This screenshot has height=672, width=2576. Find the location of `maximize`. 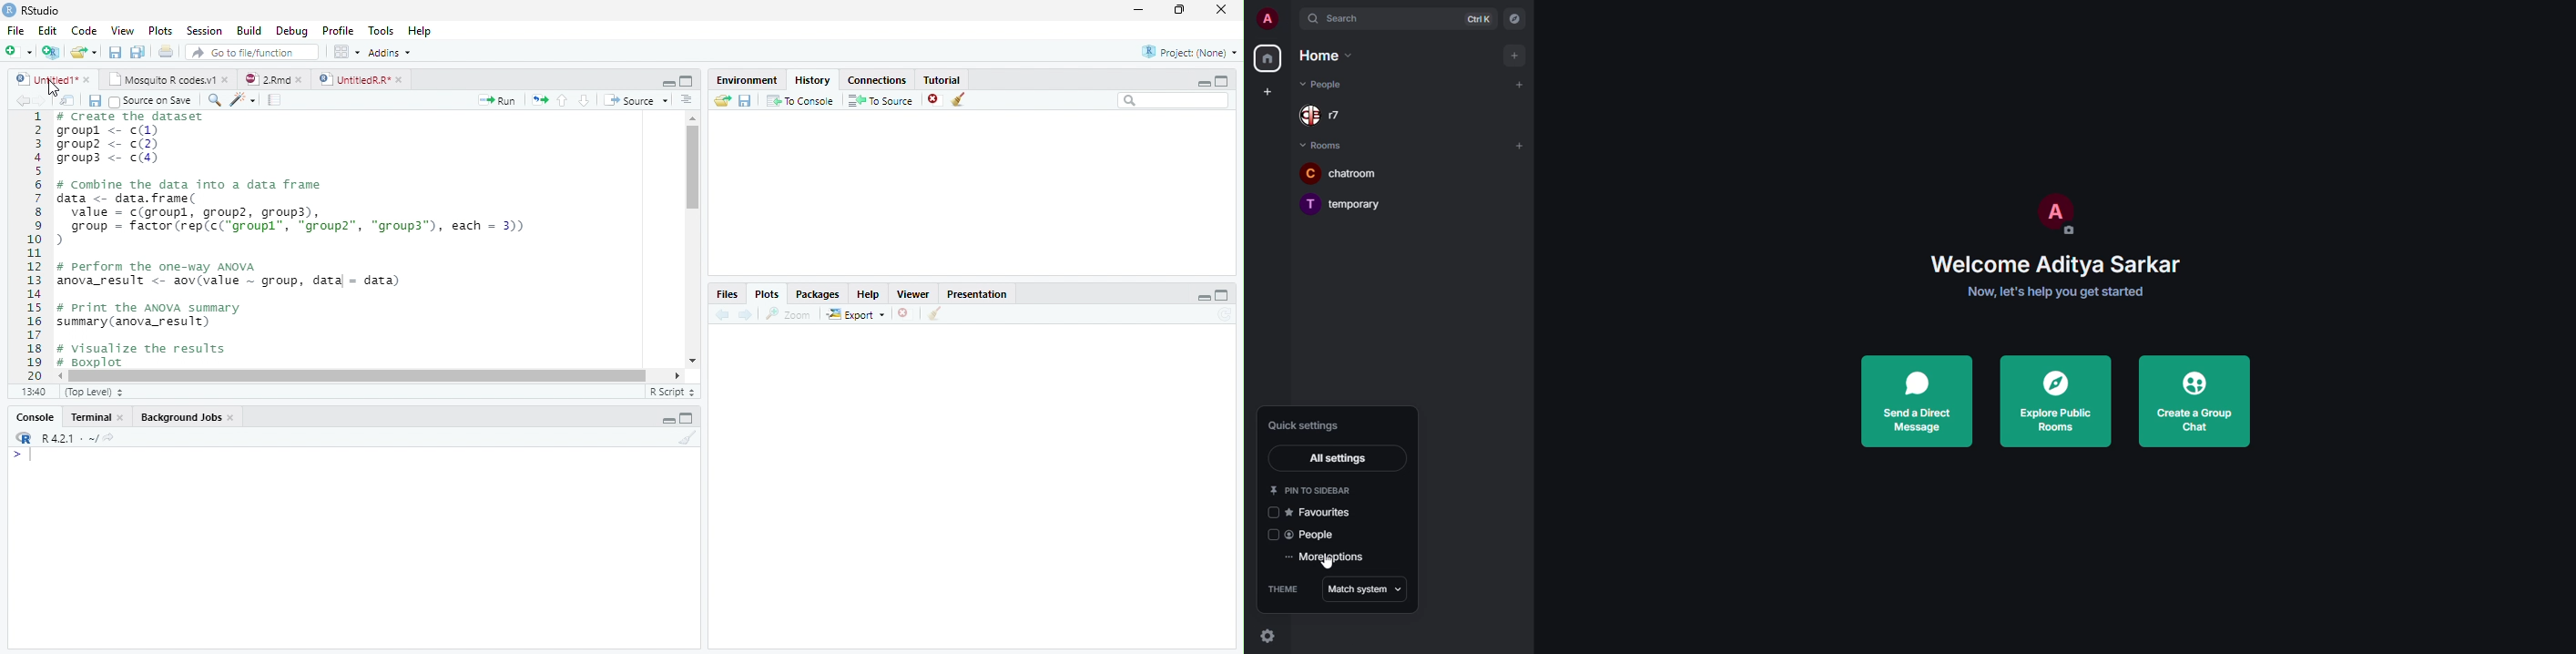

maximize is located at coordinates (1225, 80).